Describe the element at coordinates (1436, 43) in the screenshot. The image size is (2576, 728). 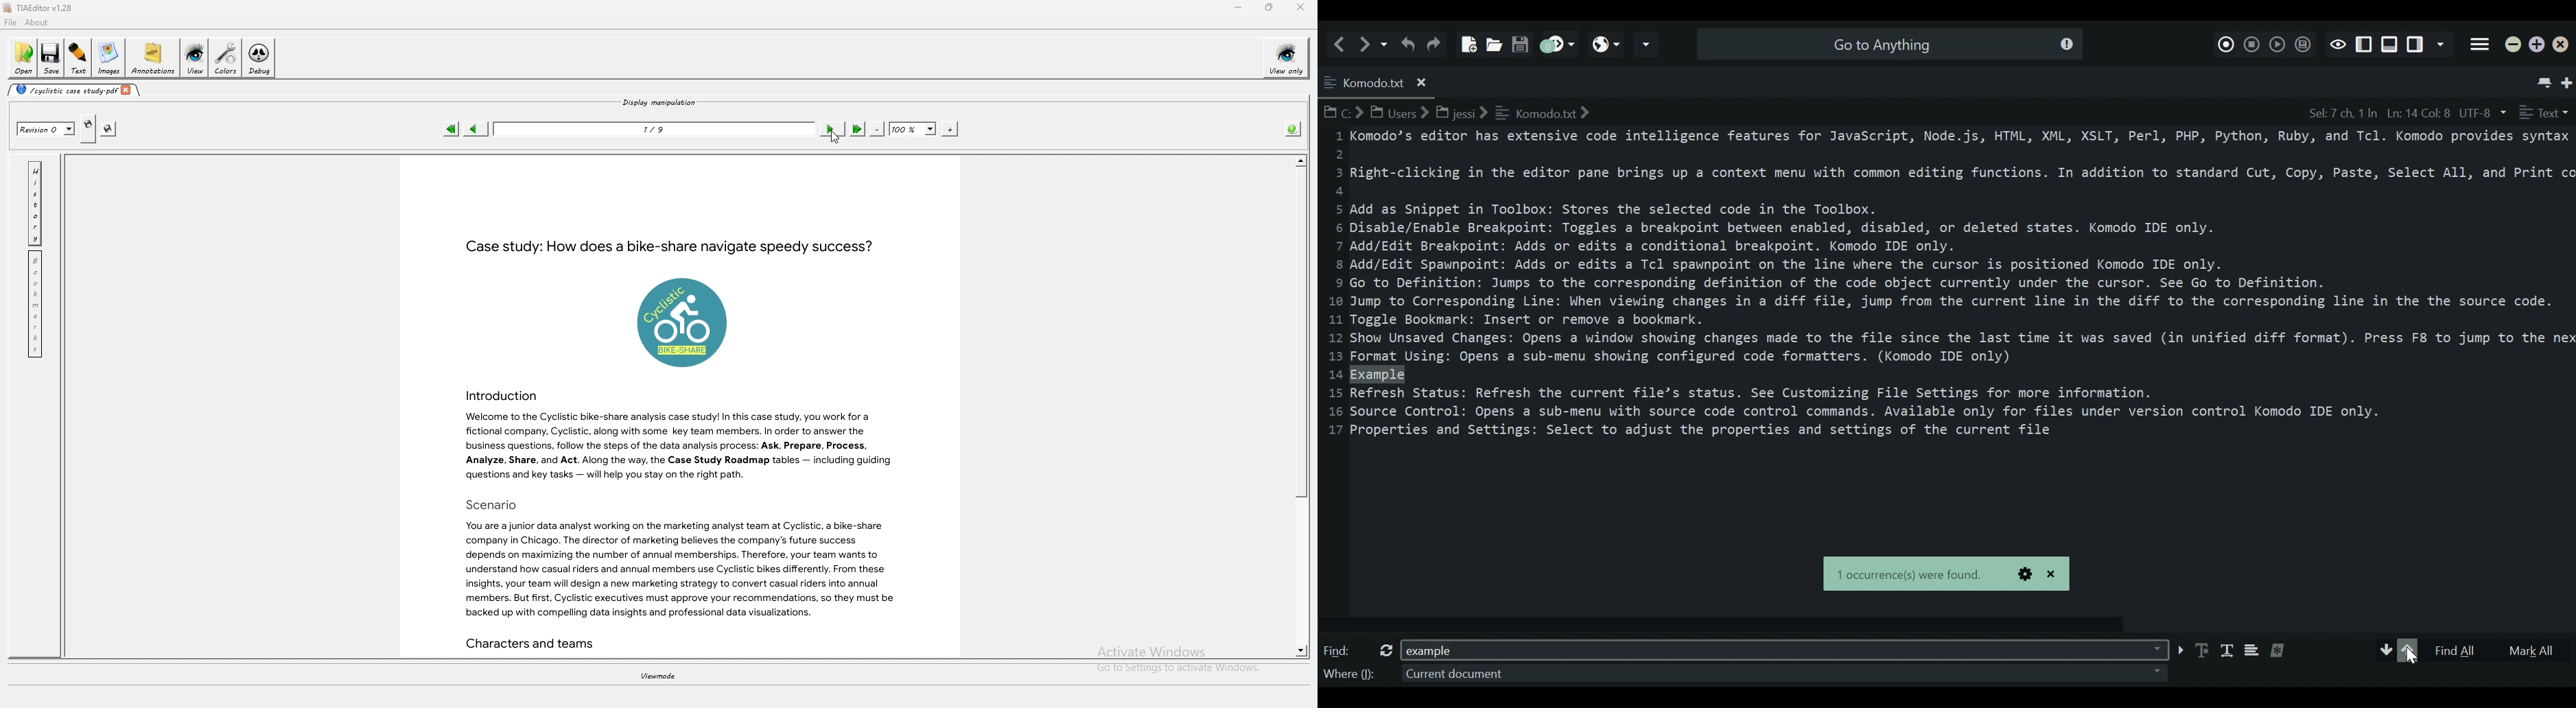
I see `Redo` at that location.